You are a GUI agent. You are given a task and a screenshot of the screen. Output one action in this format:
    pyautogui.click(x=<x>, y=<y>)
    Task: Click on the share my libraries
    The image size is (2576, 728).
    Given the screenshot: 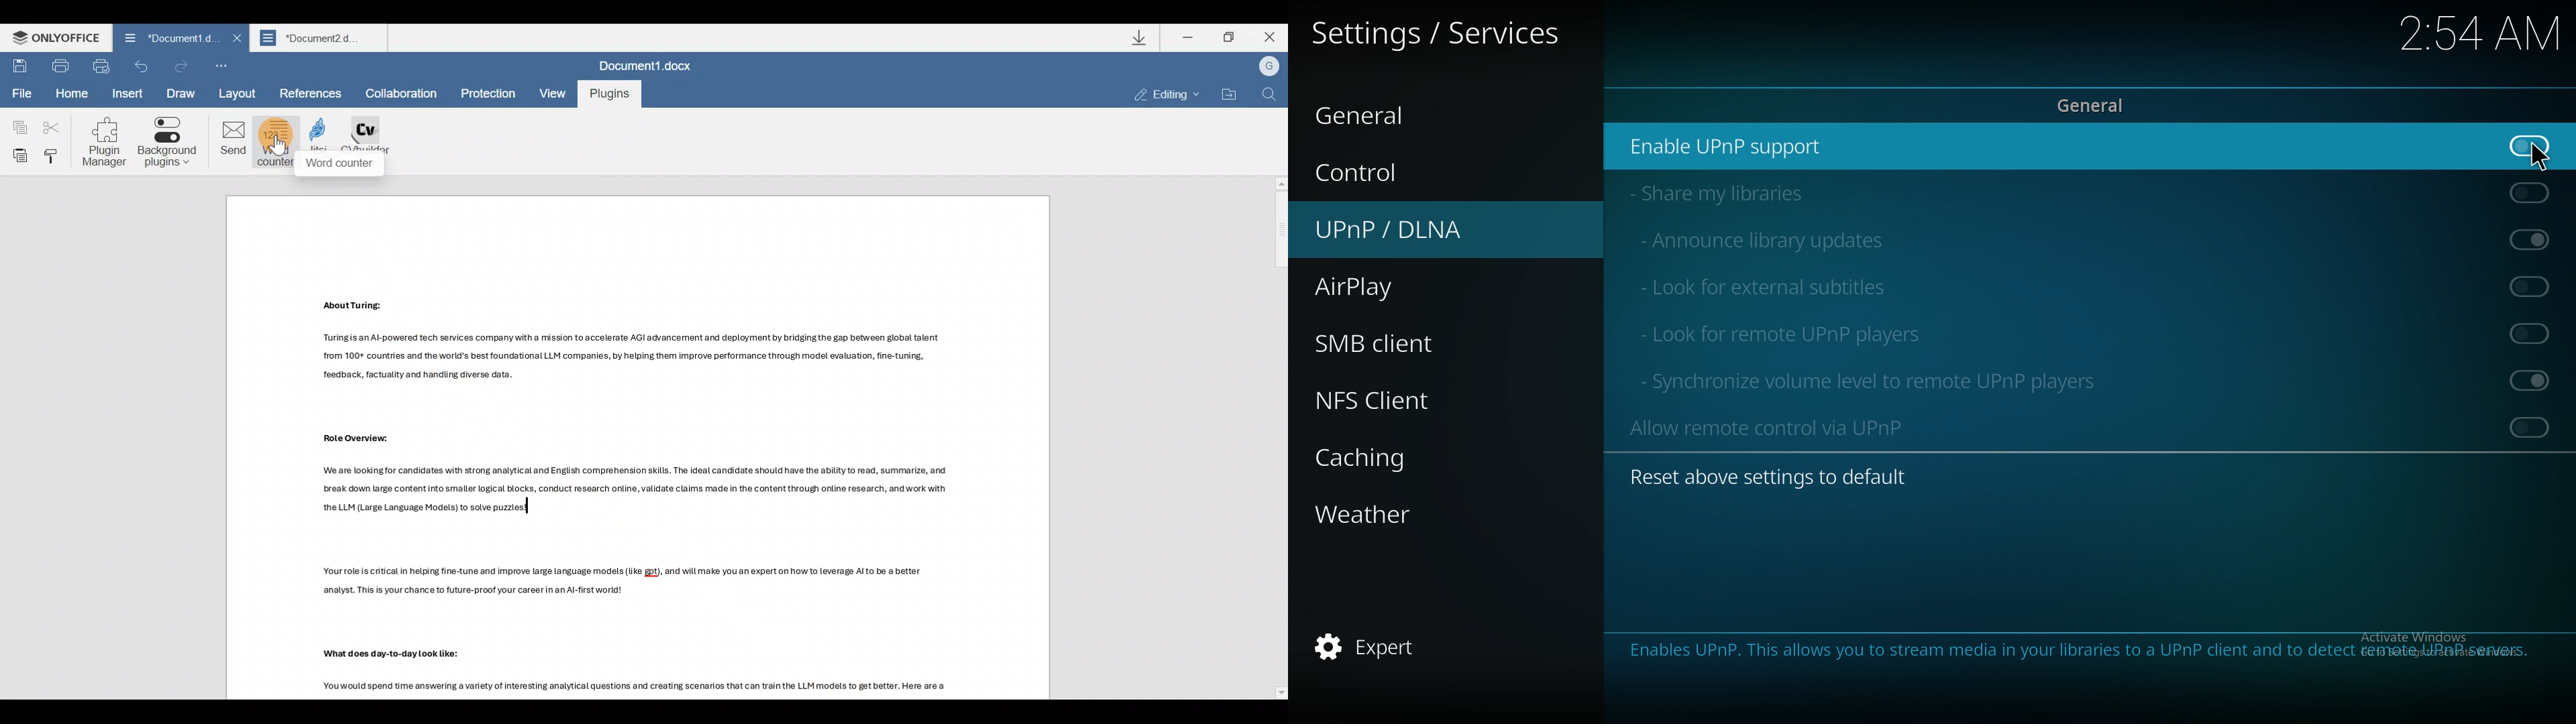 What is the action you would take?
    pyautogui.click(x=1728, y=193)
    